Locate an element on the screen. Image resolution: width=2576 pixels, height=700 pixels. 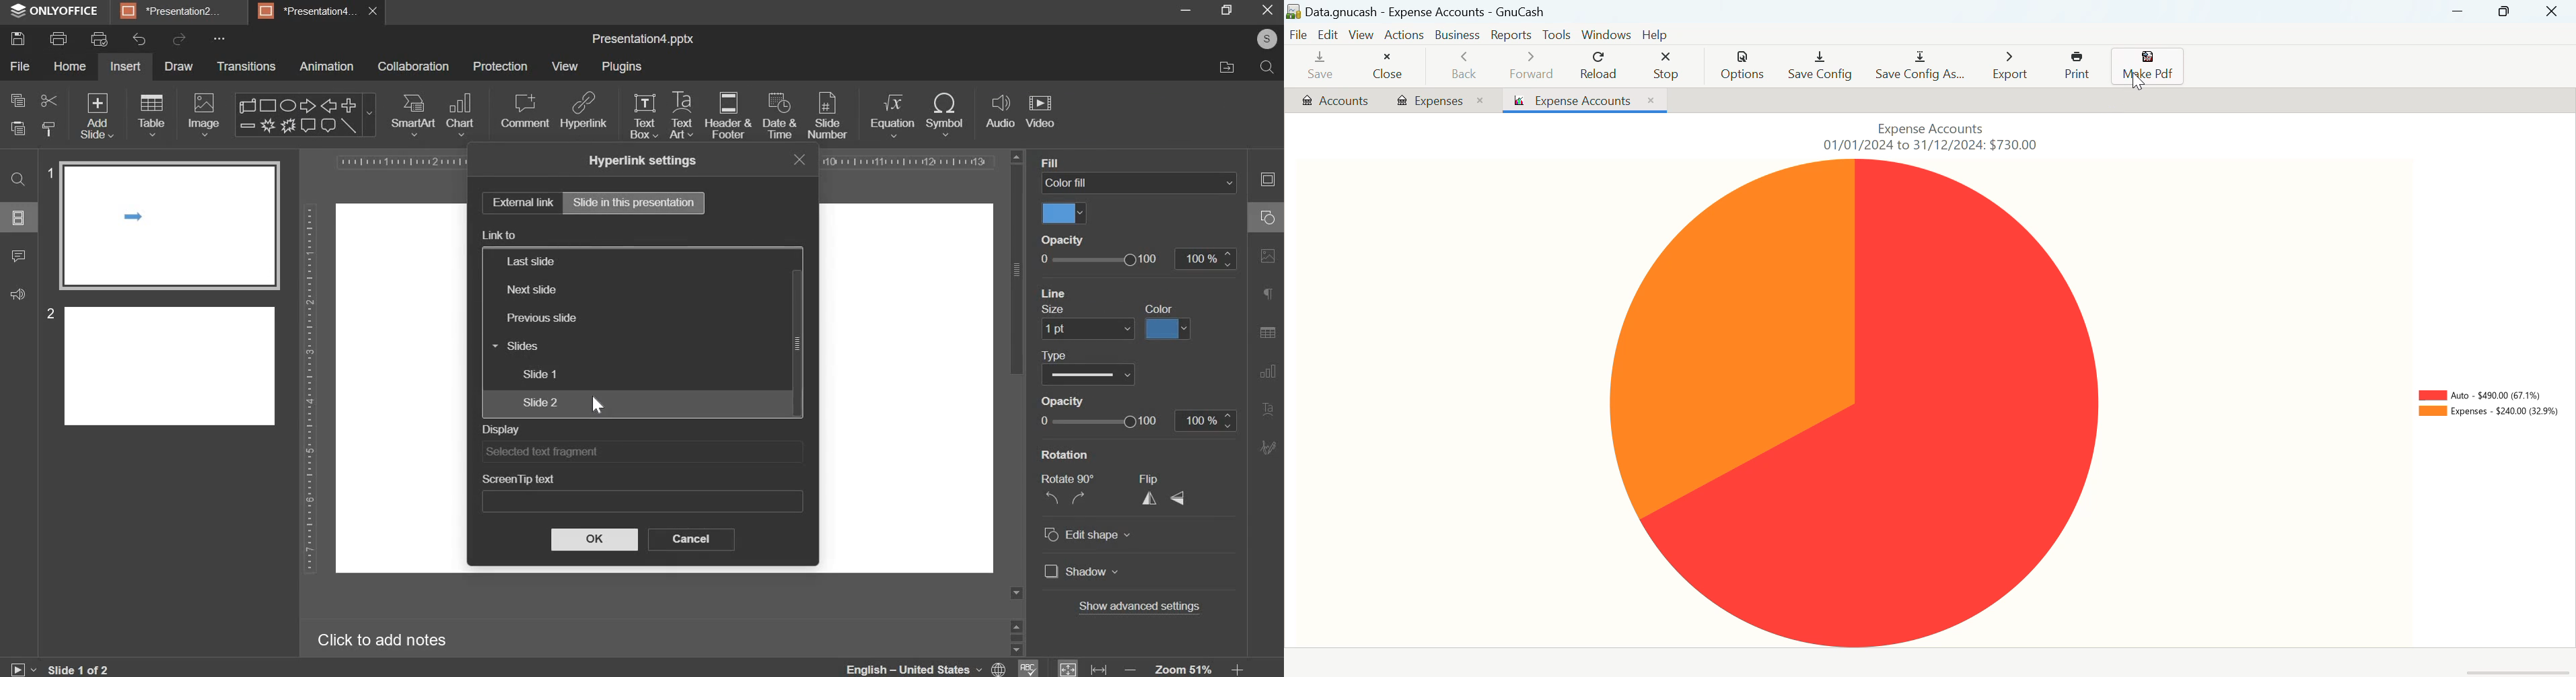
Tools is located at coordinates (1556, 35).